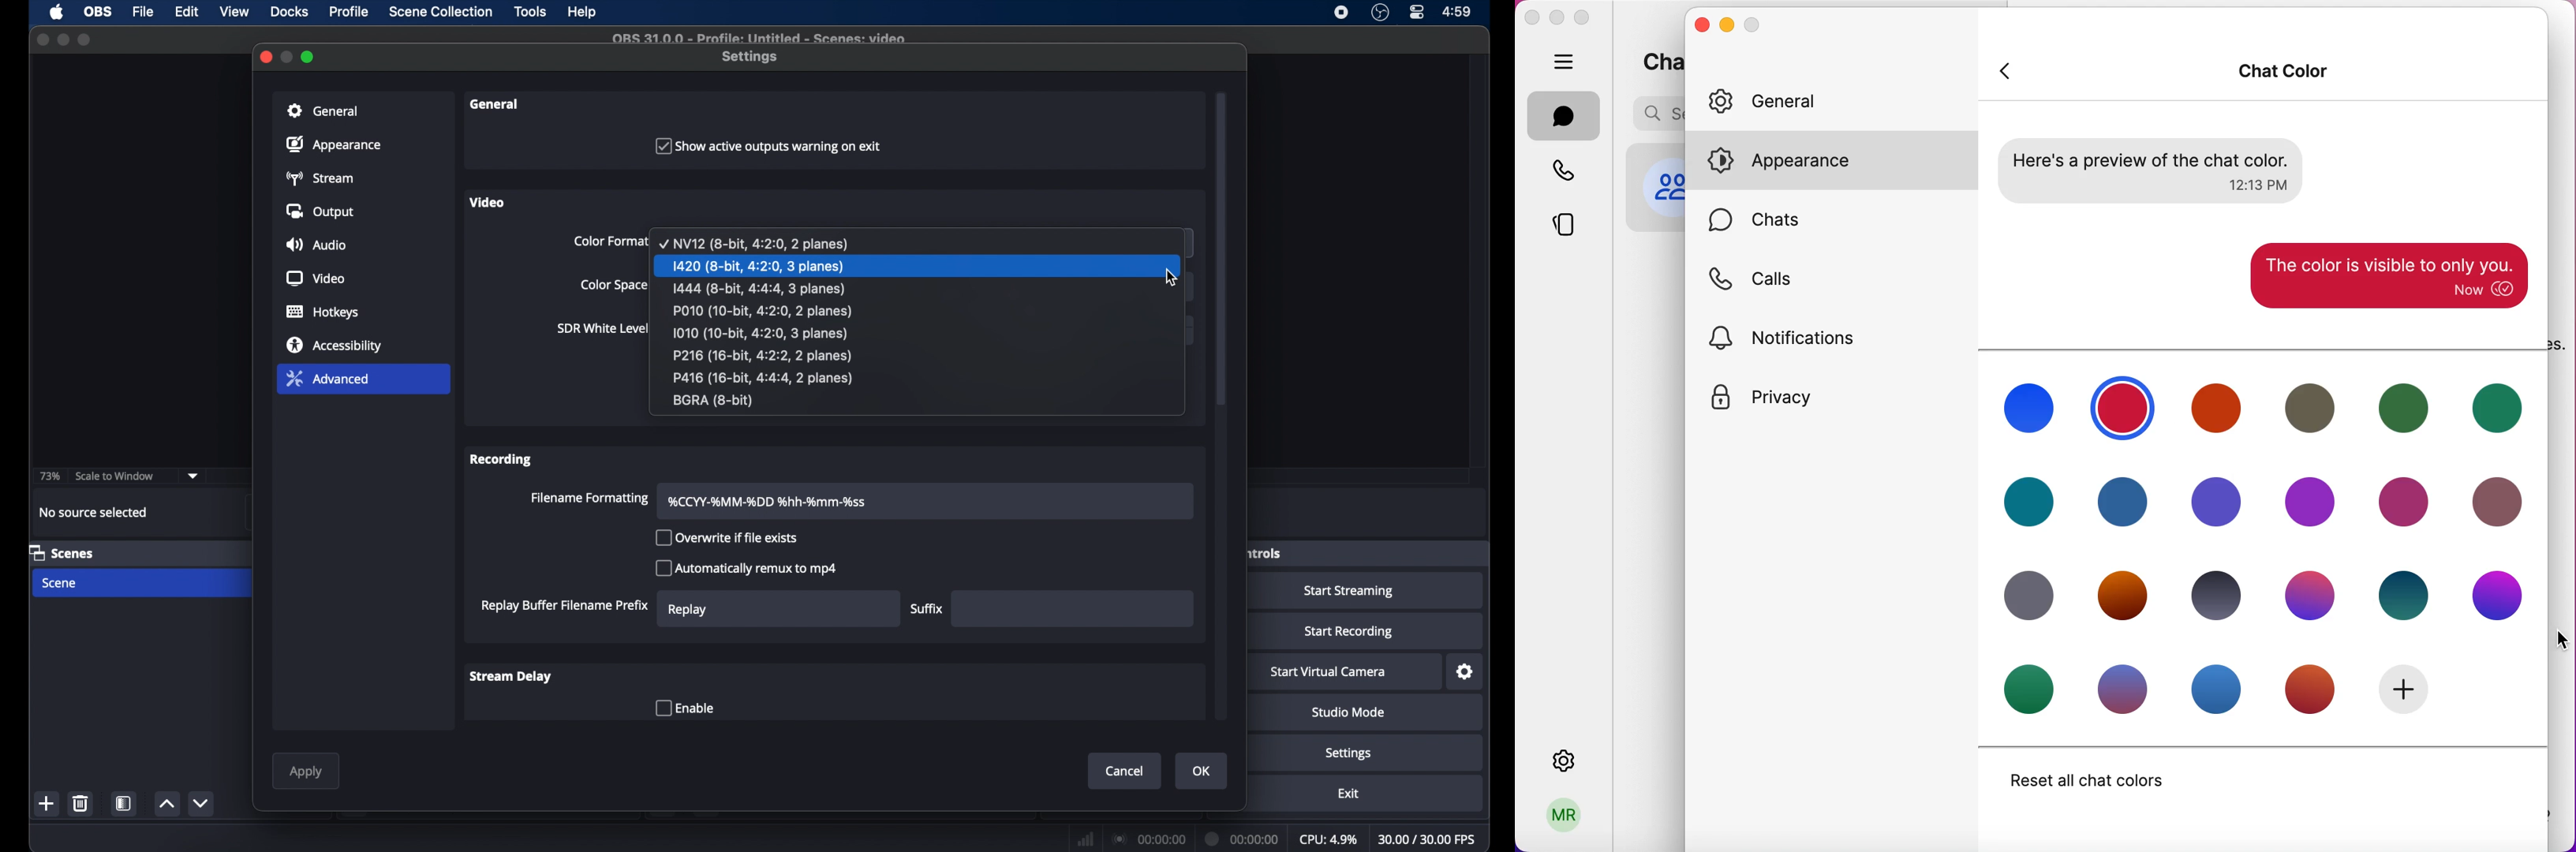 The width and height of the screenshot is (2576, 868). Describe the element at coordinates (185, 12) in the screenshot. I see `edit` at that location.